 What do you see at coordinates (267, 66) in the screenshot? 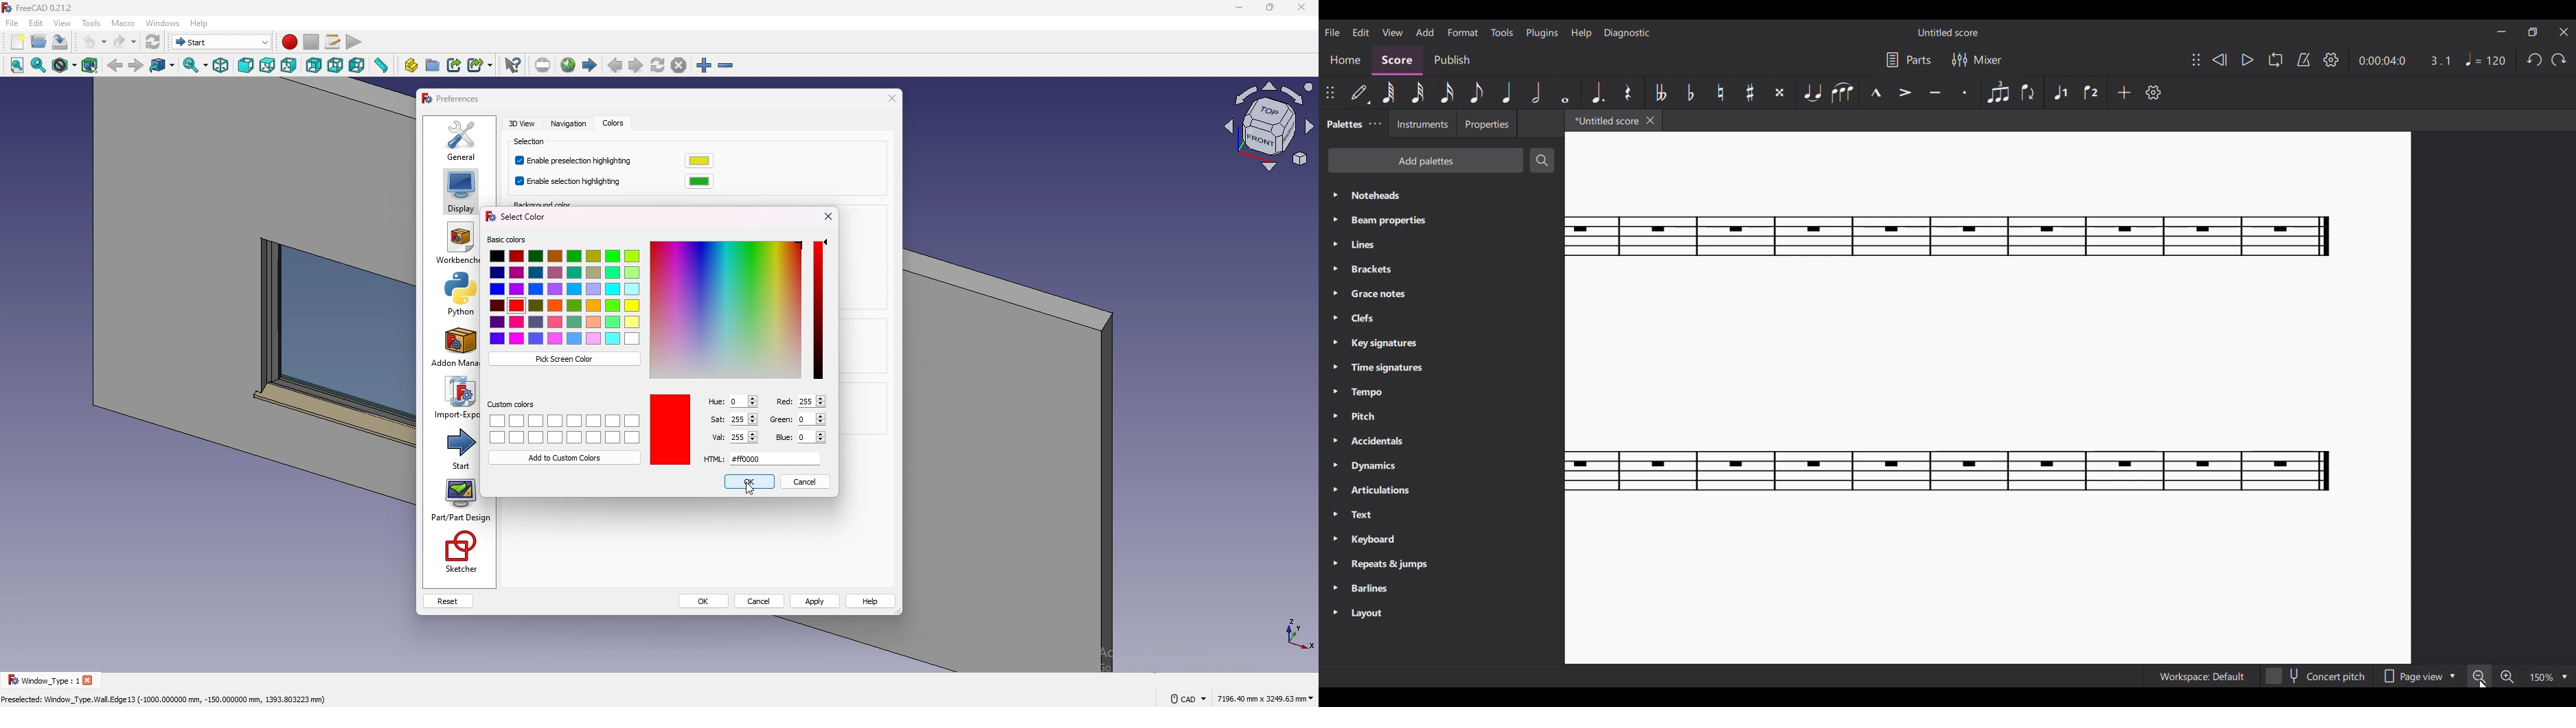
I see `top` at bounding box center [267, 66].